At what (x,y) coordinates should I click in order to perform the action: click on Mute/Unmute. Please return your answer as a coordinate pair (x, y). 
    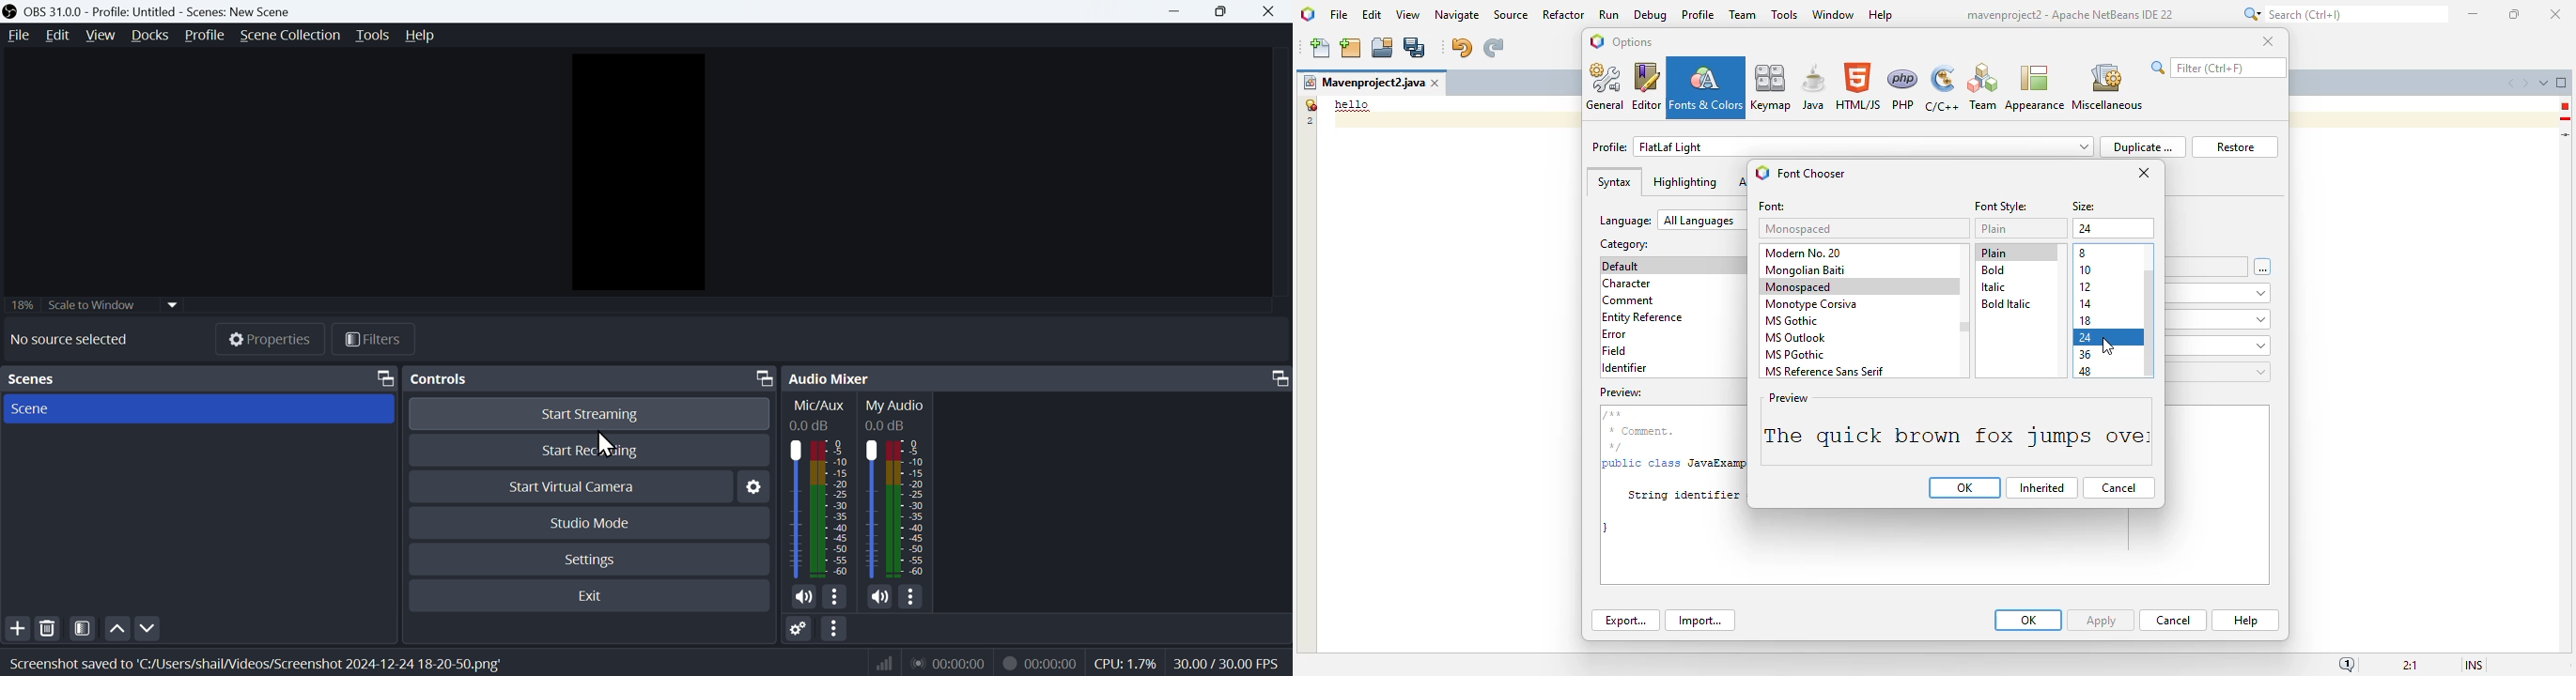
    Looking at the image, I should click on (877, 597).